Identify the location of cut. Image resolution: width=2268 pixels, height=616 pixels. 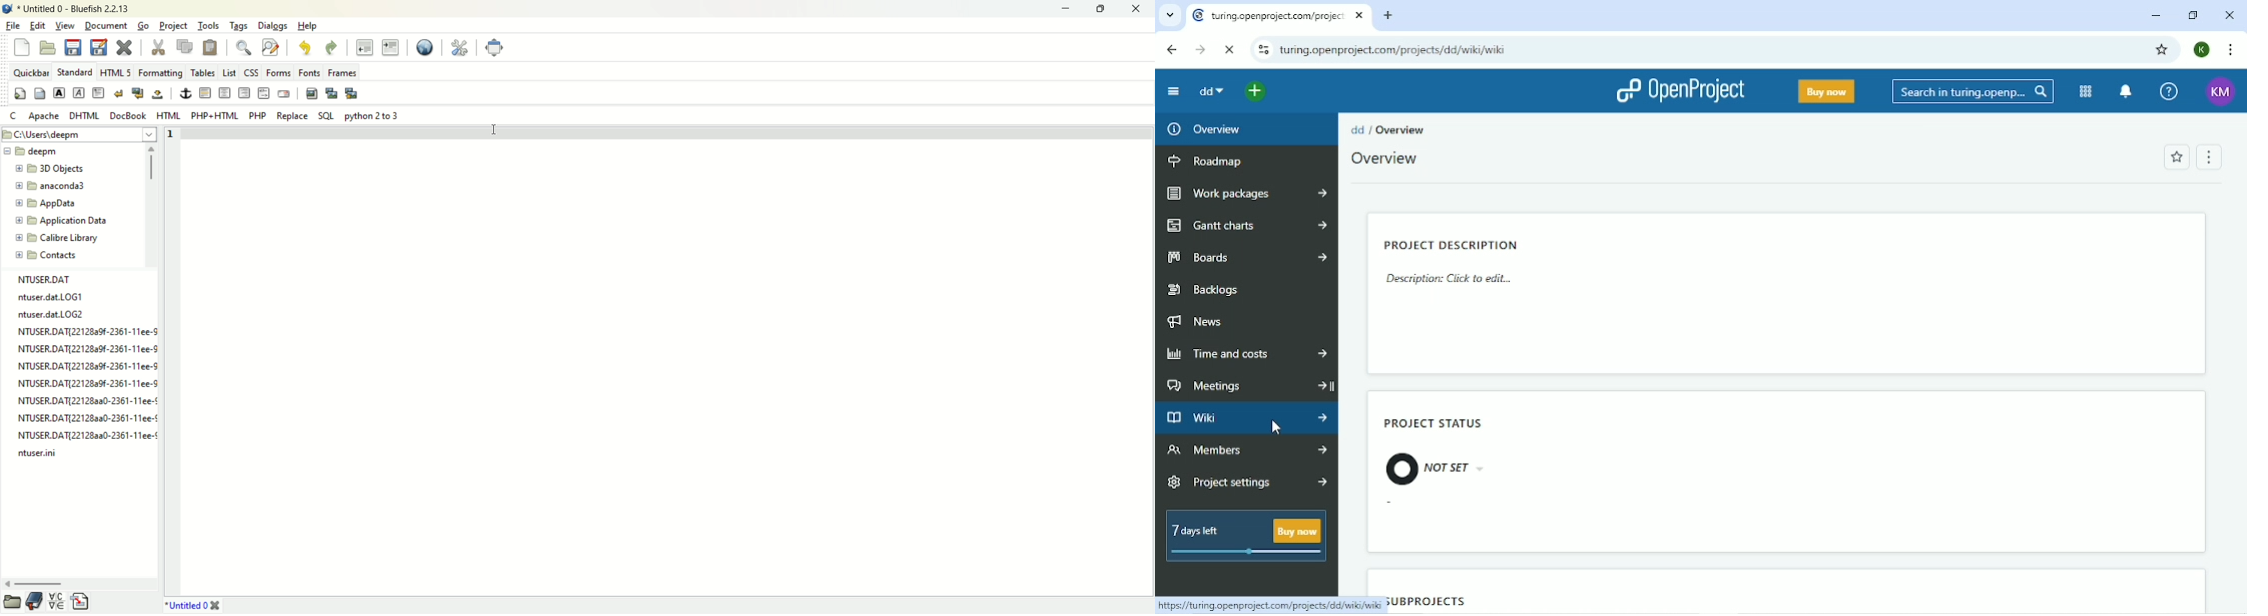
(158, 48).